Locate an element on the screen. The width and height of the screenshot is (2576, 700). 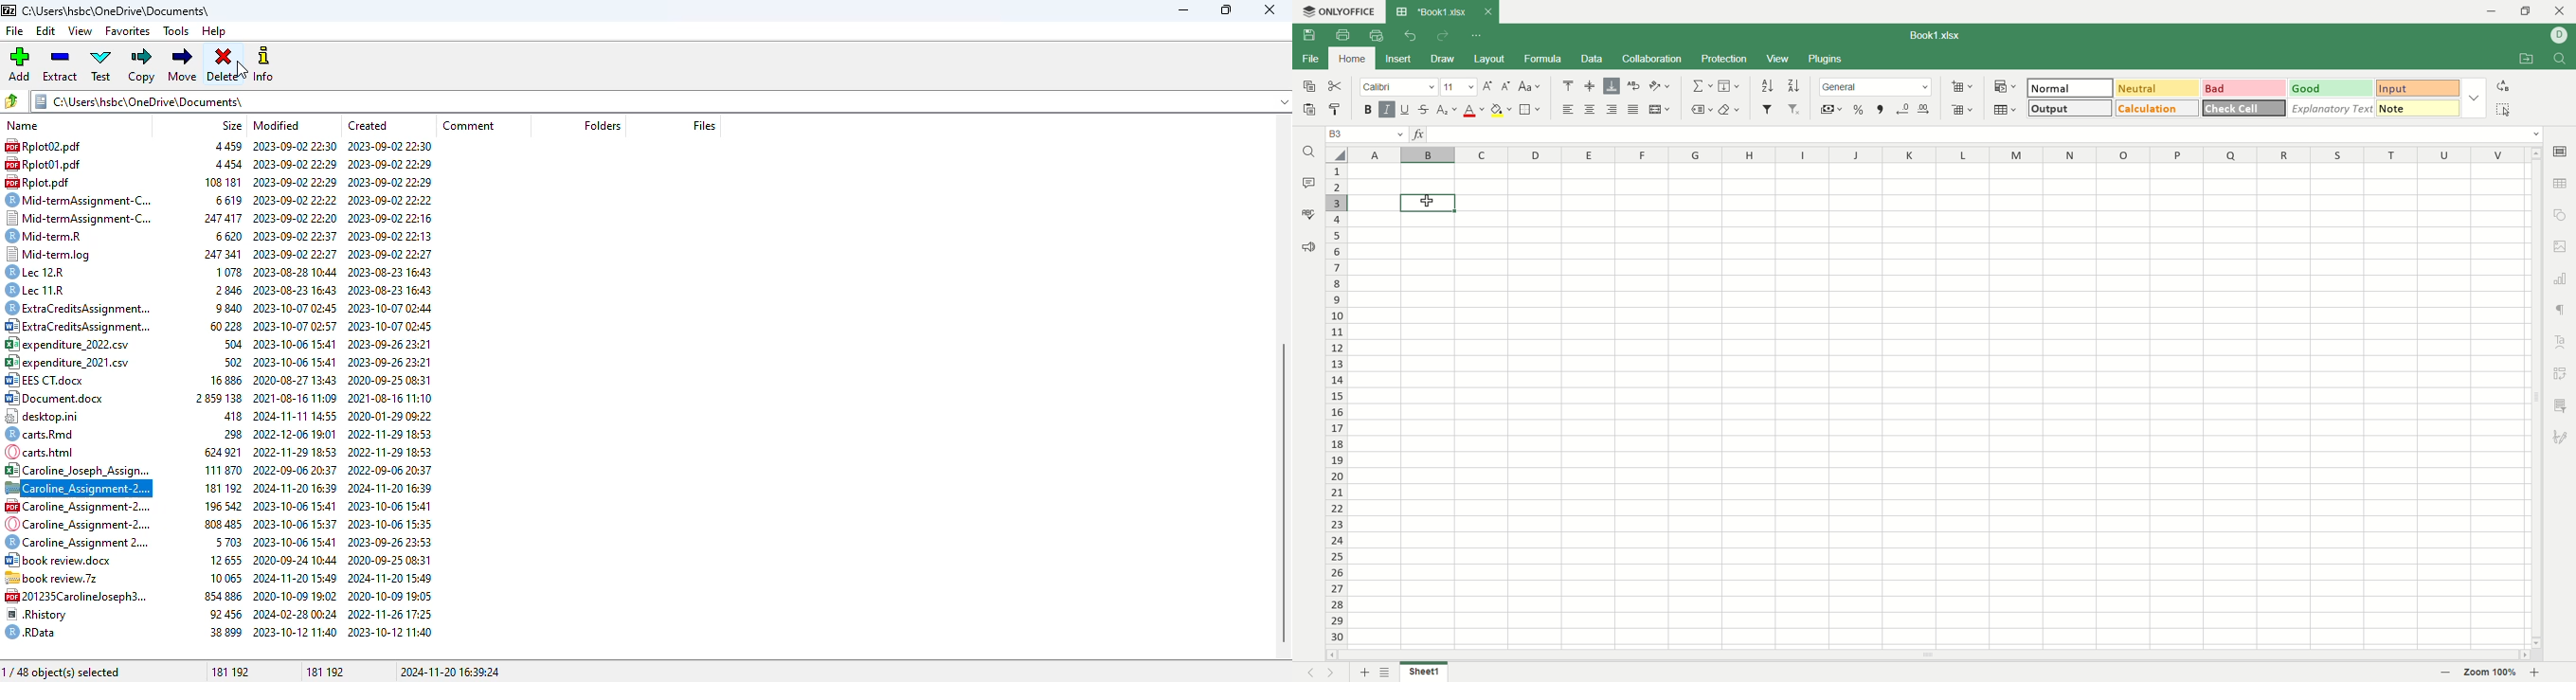
created is located at coordinates (369, 125).